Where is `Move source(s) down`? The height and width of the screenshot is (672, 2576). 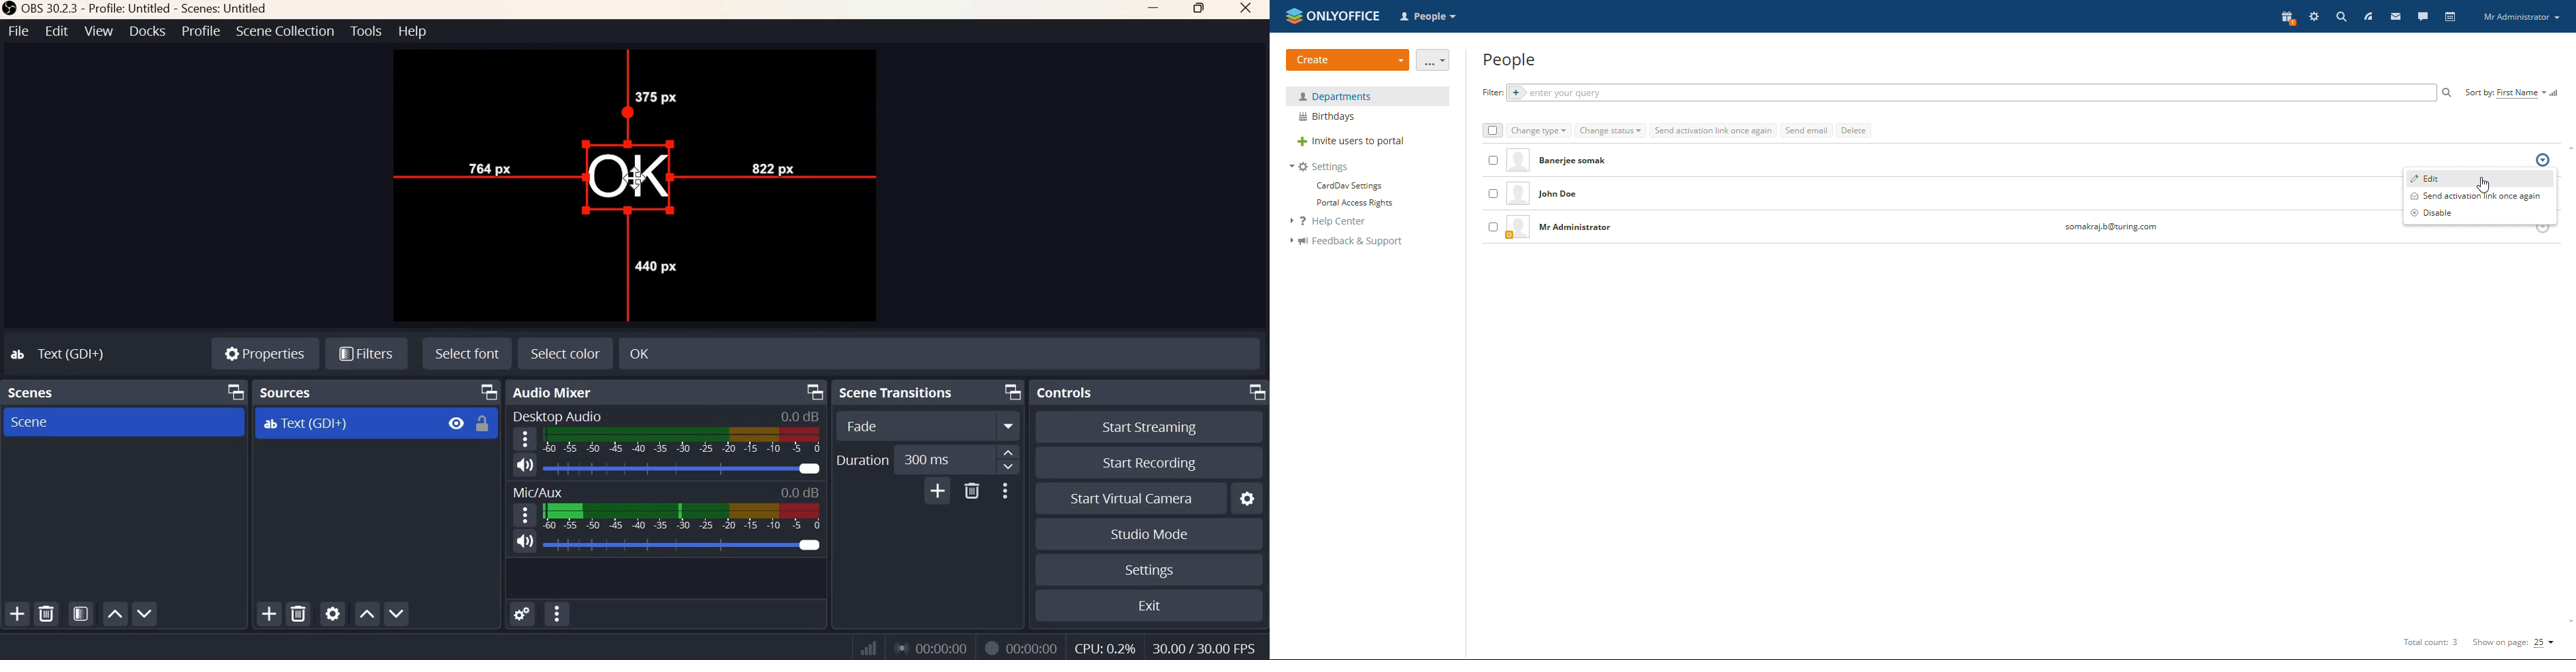 Move source(s) down is located at coordinates (395, 613).